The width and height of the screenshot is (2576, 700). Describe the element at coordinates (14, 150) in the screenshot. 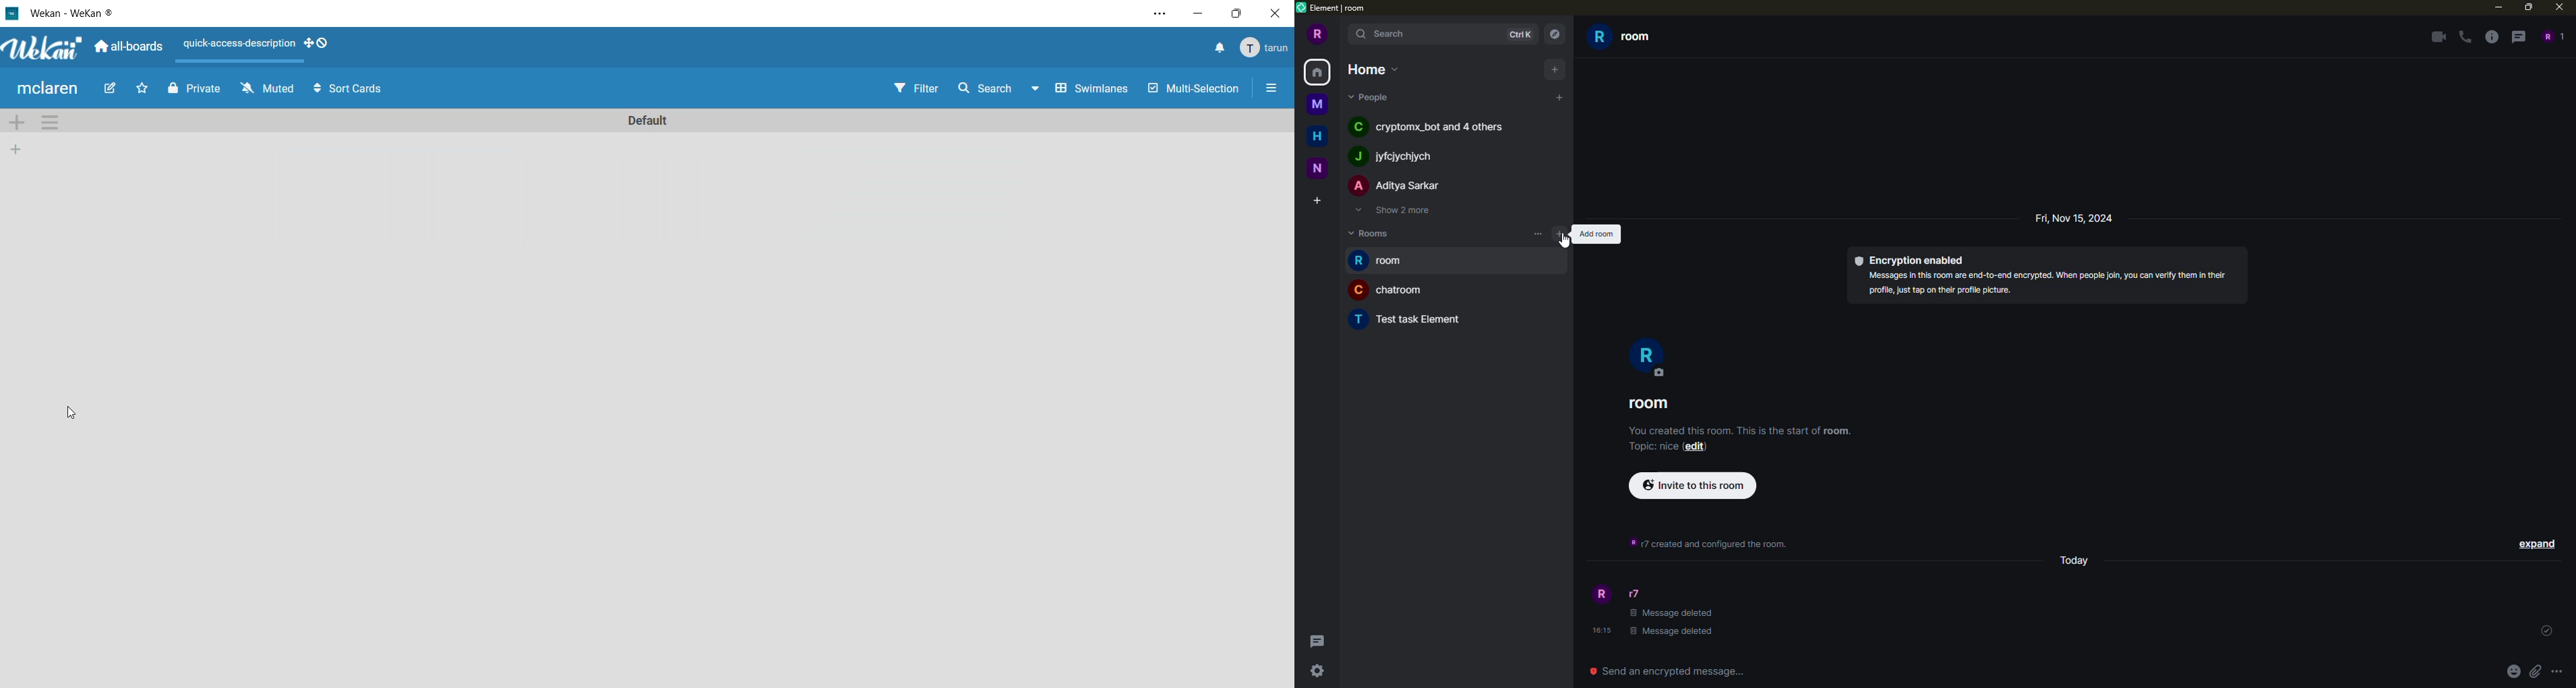

I see `add list` at that location.